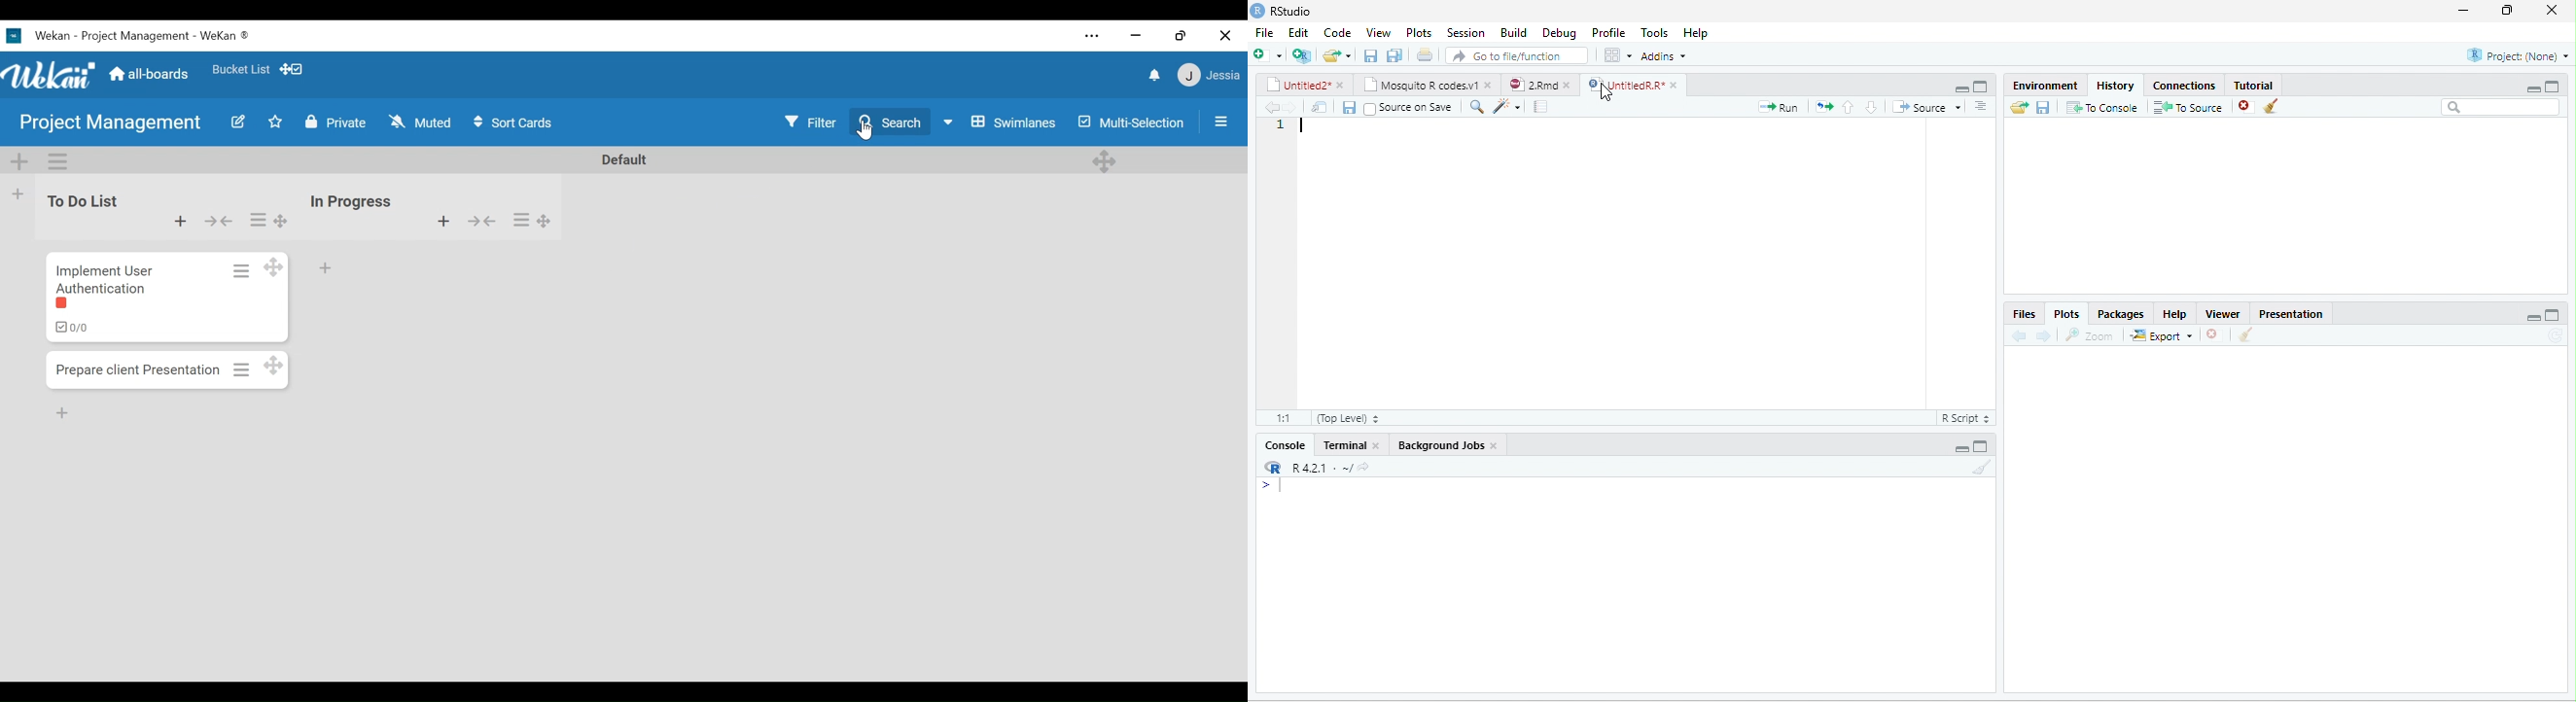  I want to click on notification, so click(1153, 76).